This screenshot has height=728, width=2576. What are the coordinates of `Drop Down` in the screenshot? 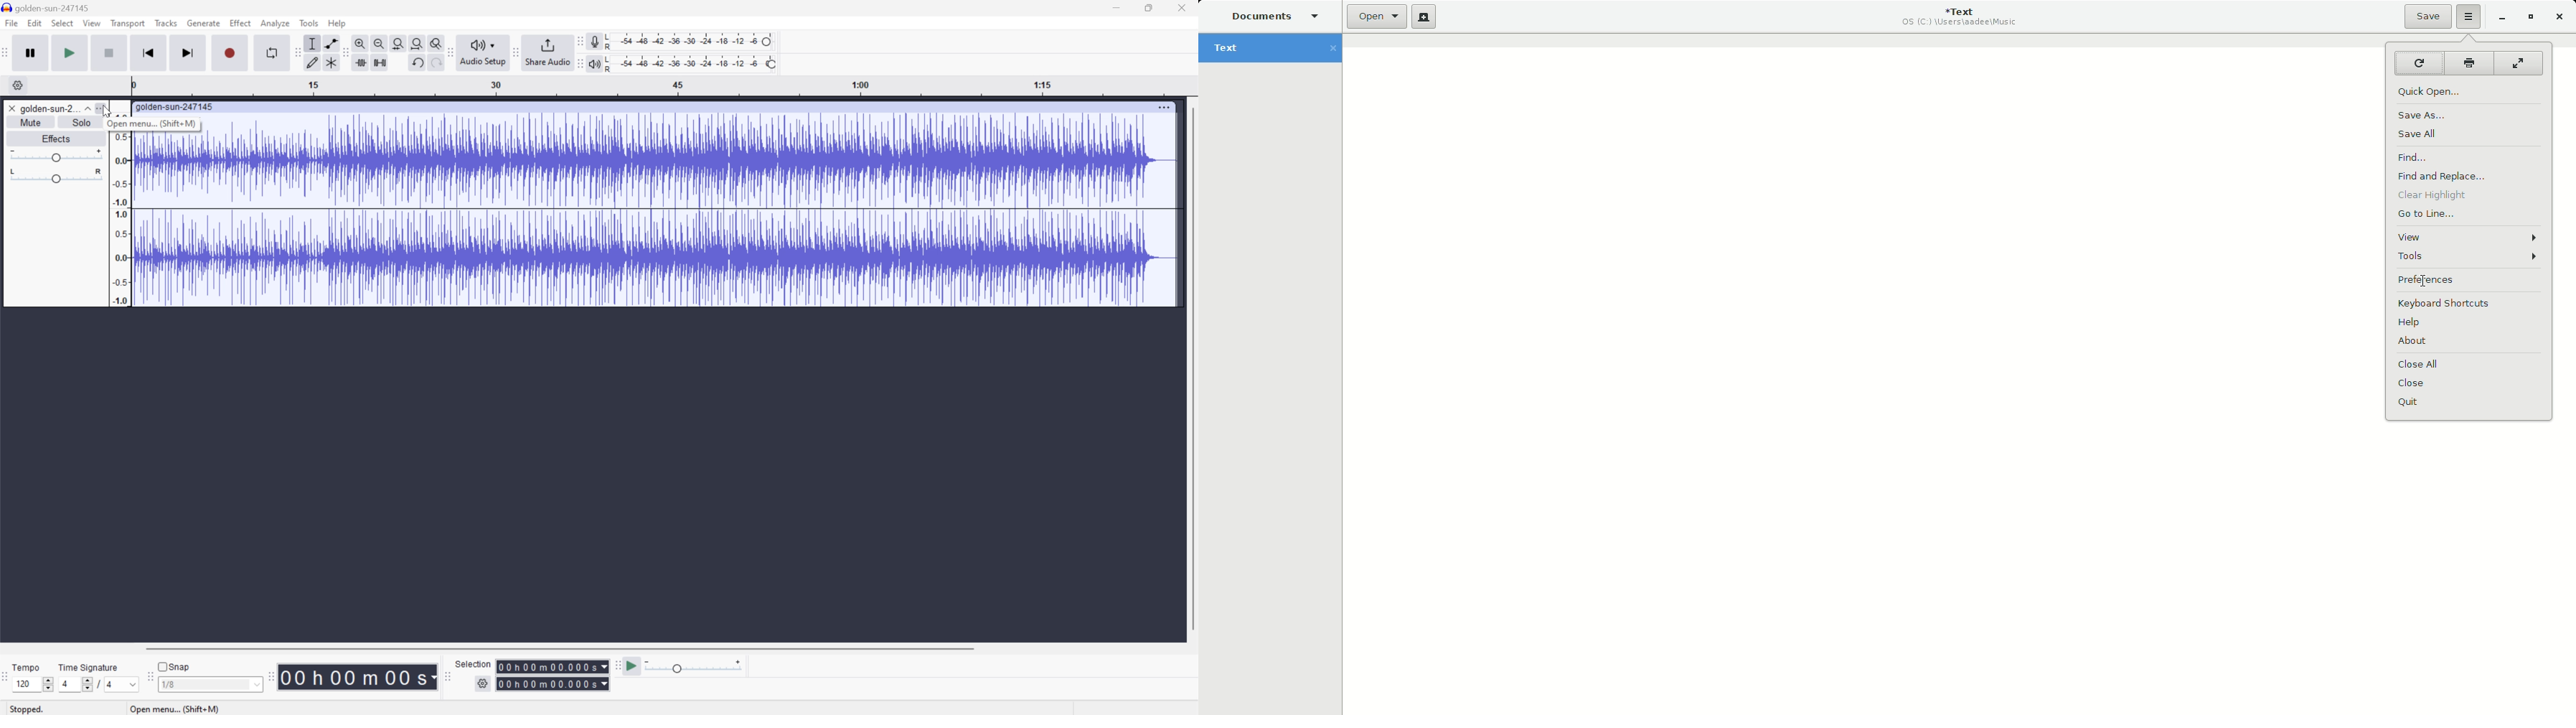 It's located at (133, 683).